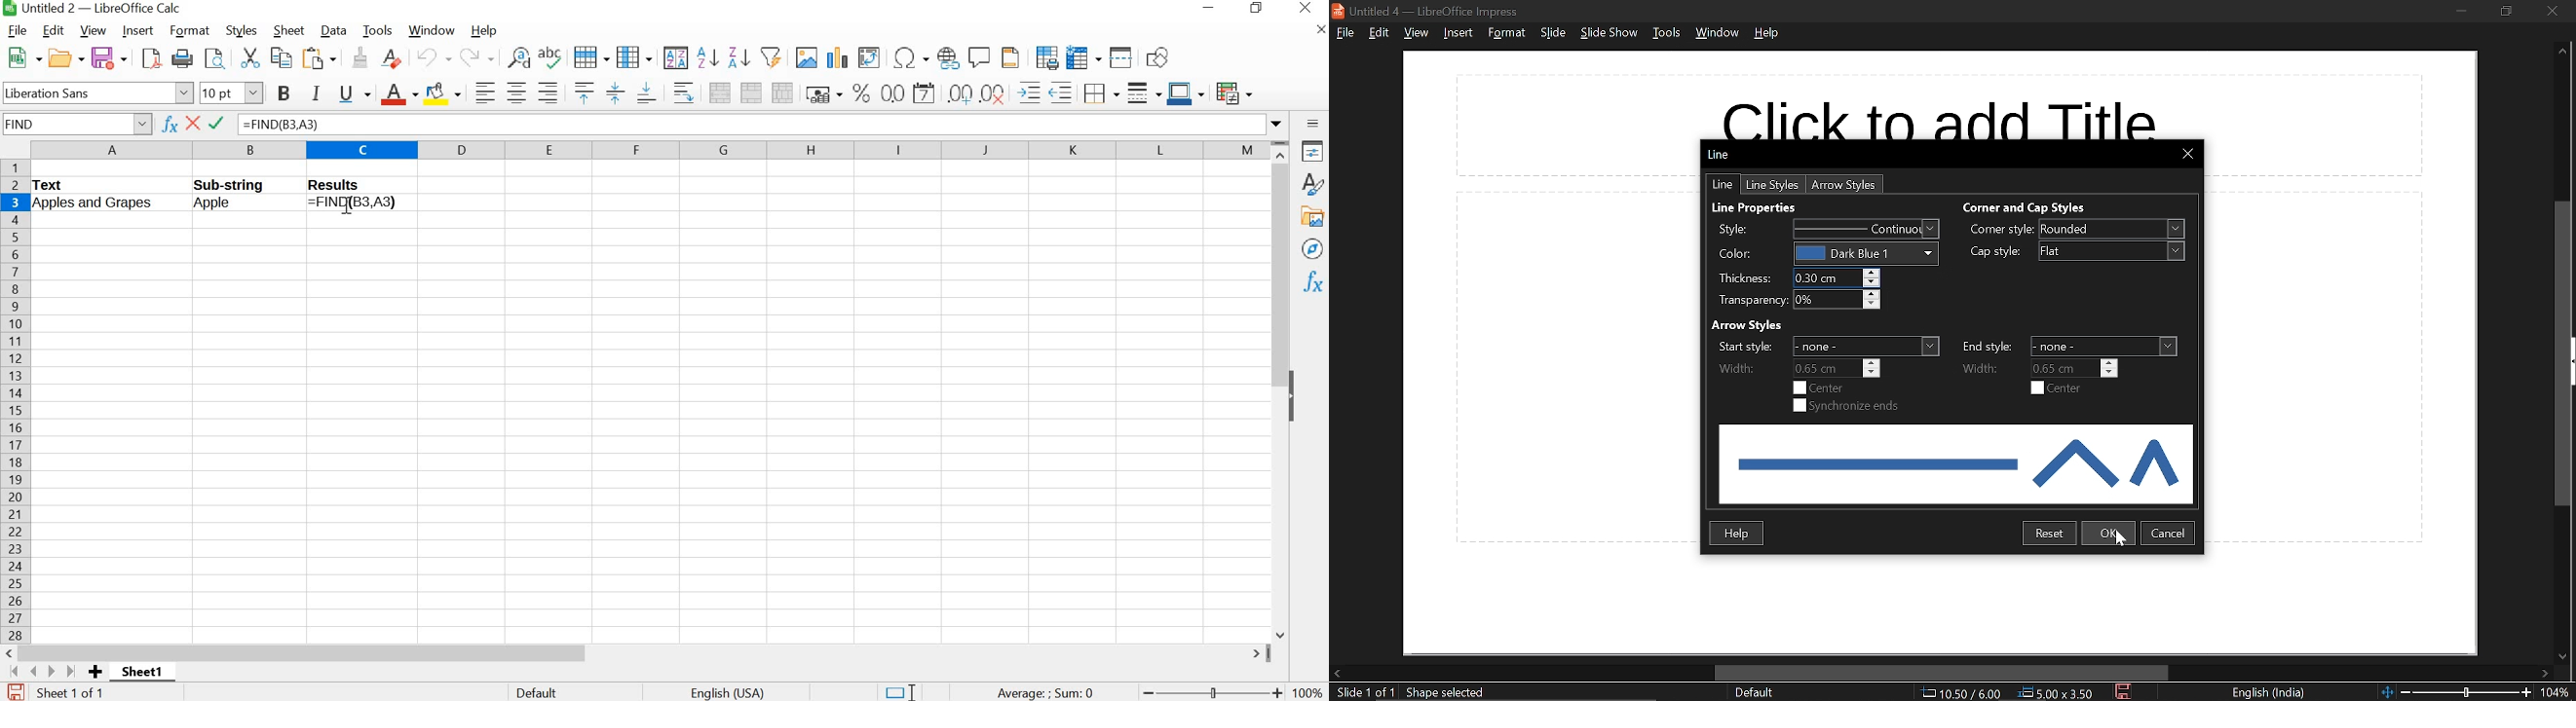 This screenshot has height=728, width=2576. I want to click on align bottom, so click(646, 91).